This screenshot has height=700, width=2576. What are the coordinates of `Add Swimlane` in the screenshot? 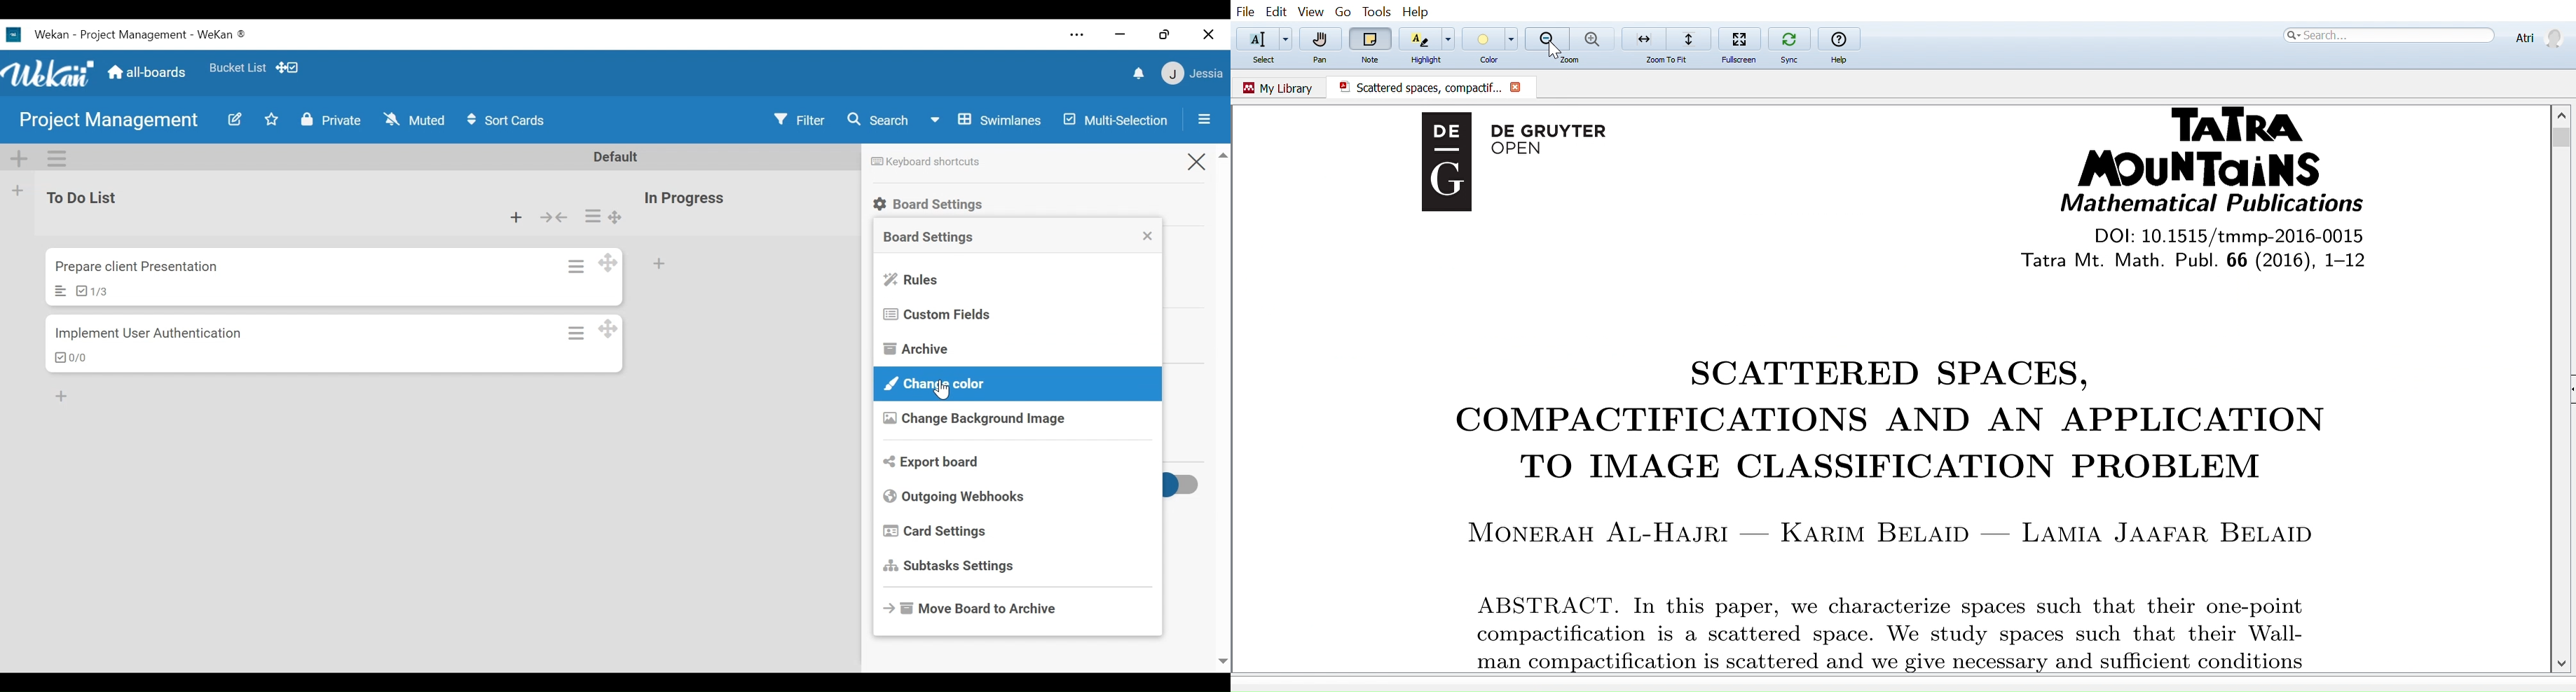 It's located at (18, 158).